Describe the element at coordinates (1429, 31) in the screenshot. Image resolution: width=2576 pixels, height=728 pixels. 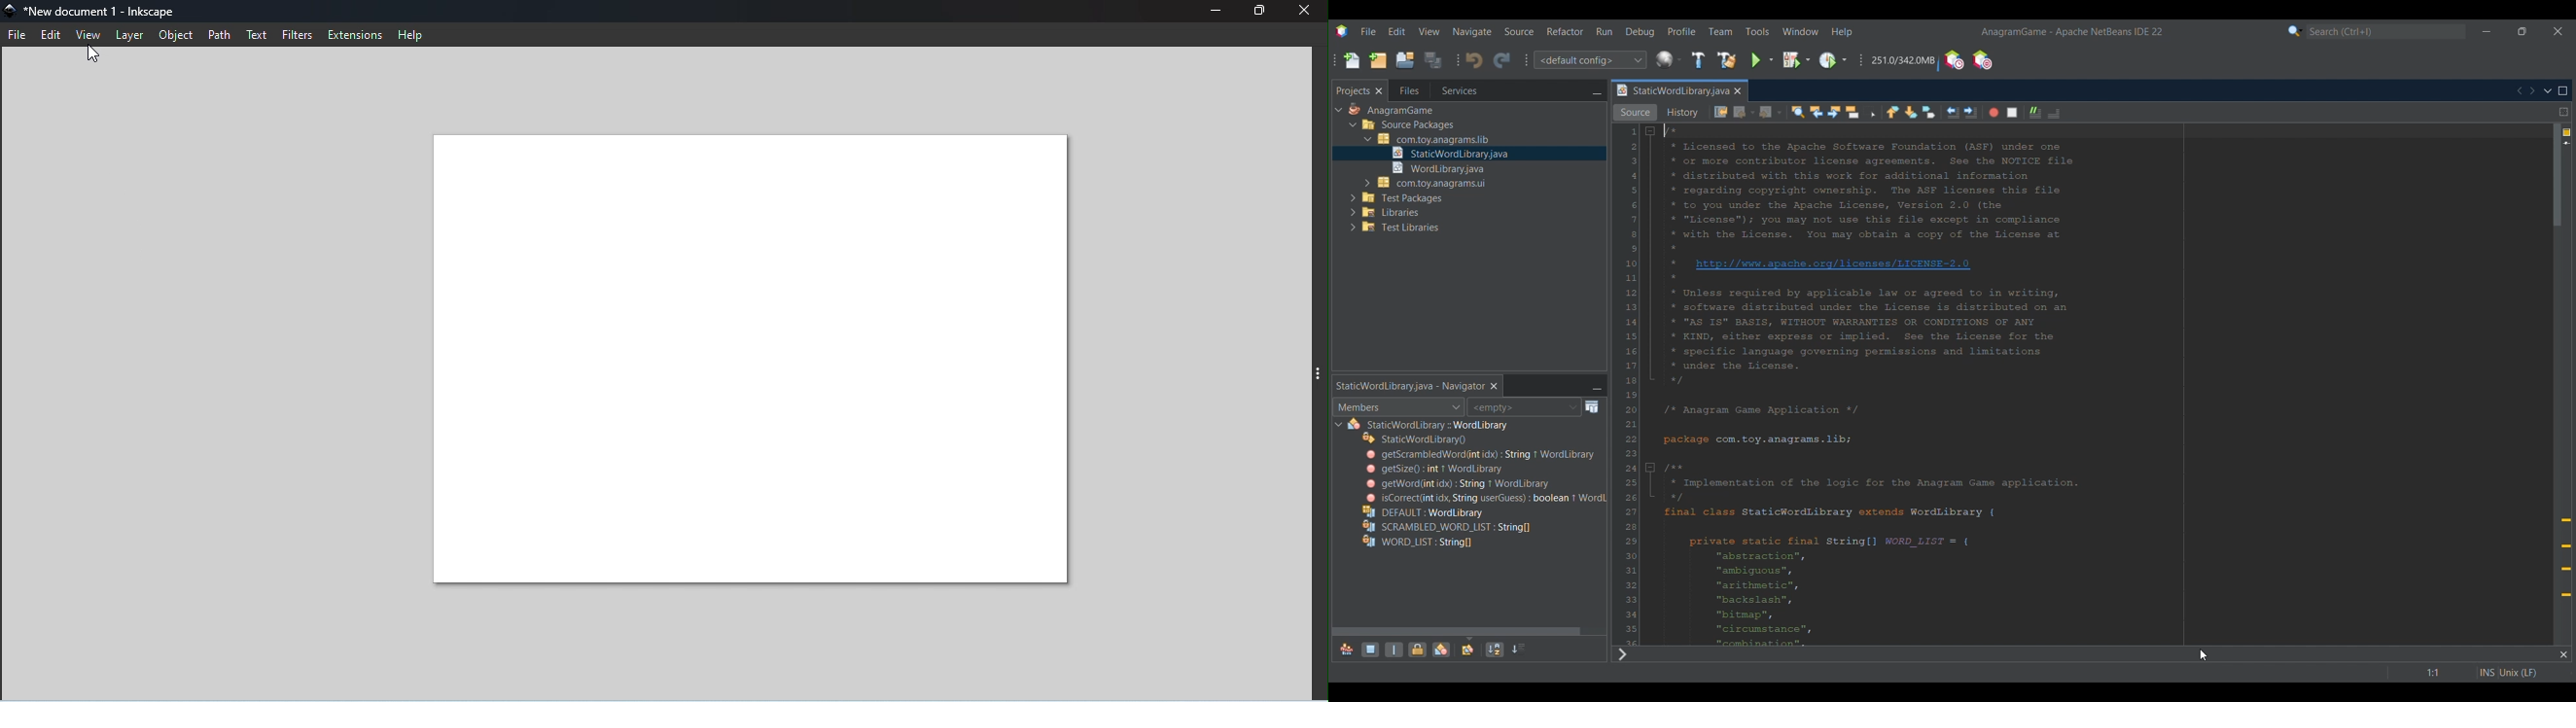
I see `View menu` at that location.